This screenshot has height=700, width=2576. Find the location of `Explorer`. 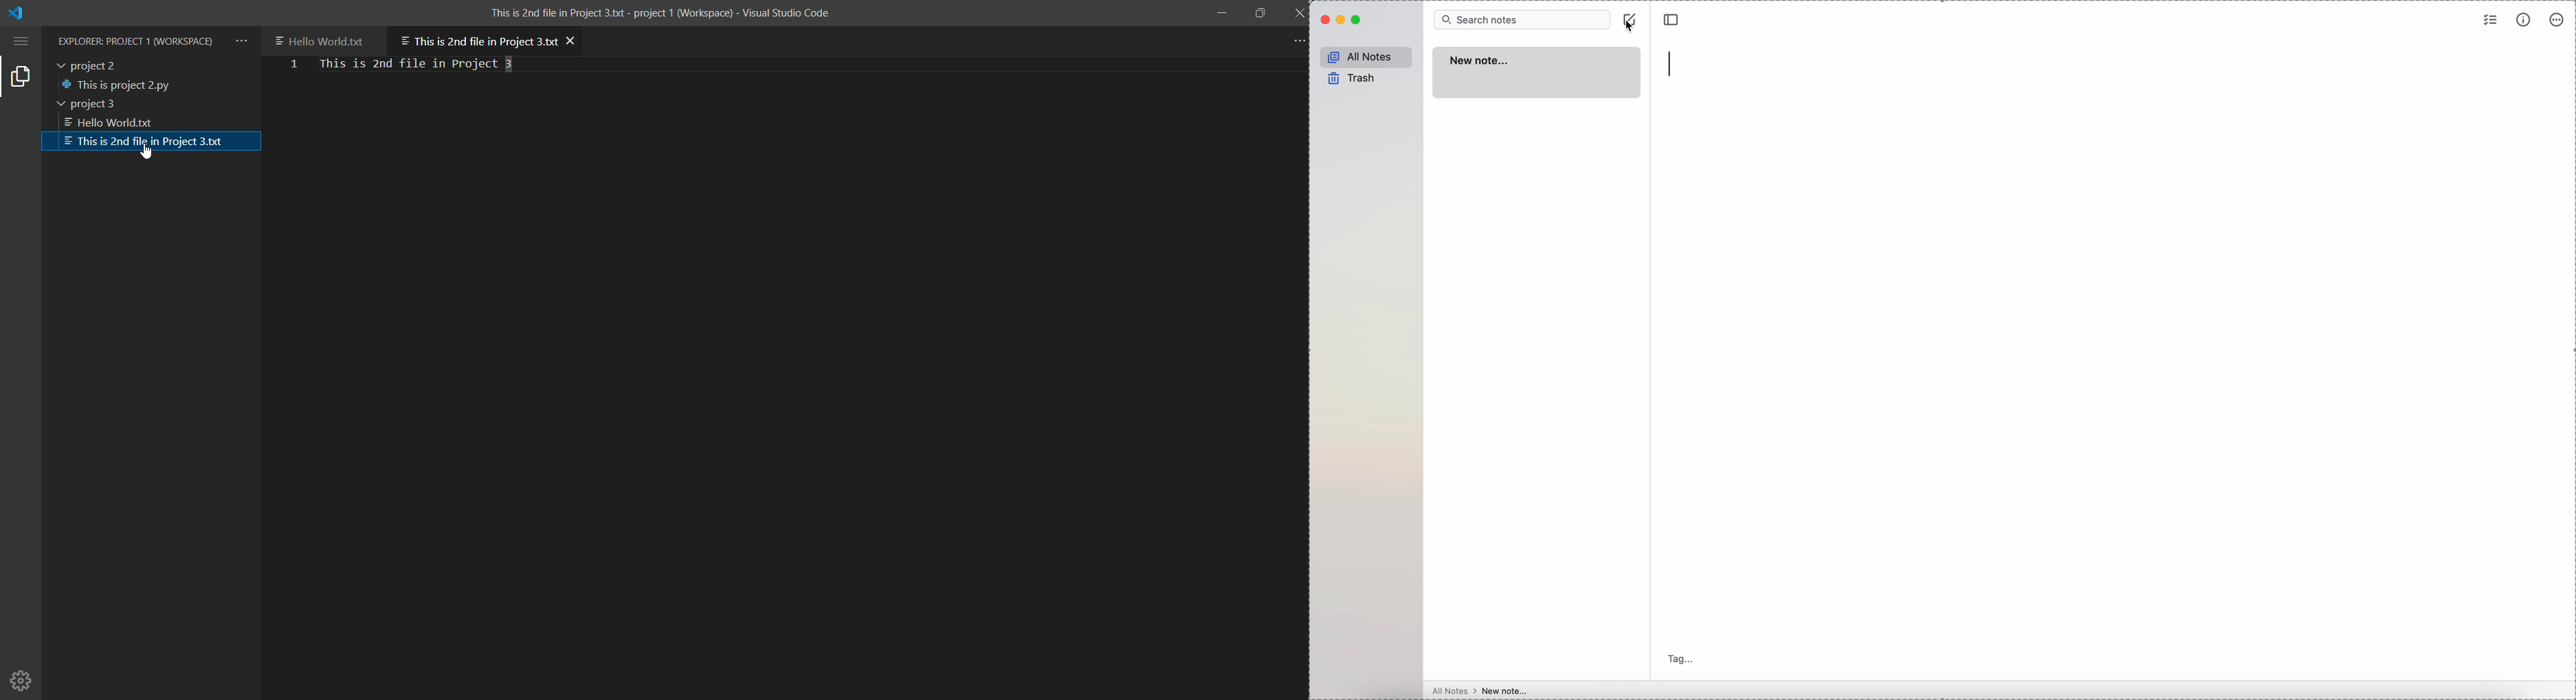

Explorer is located at coordinates (137, 42).